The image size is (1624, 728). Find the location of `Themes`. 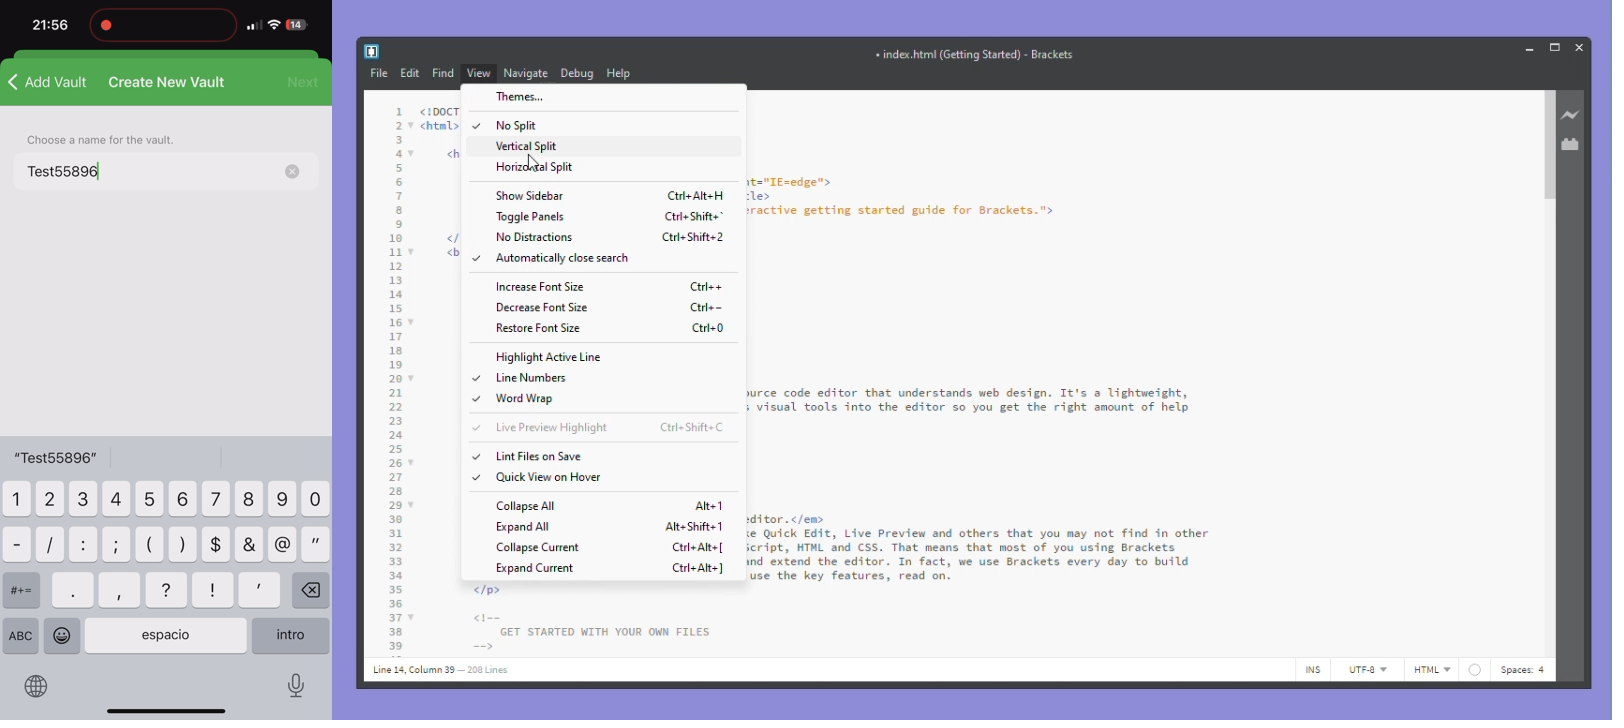

Themes is located at coordinates (564, 96).